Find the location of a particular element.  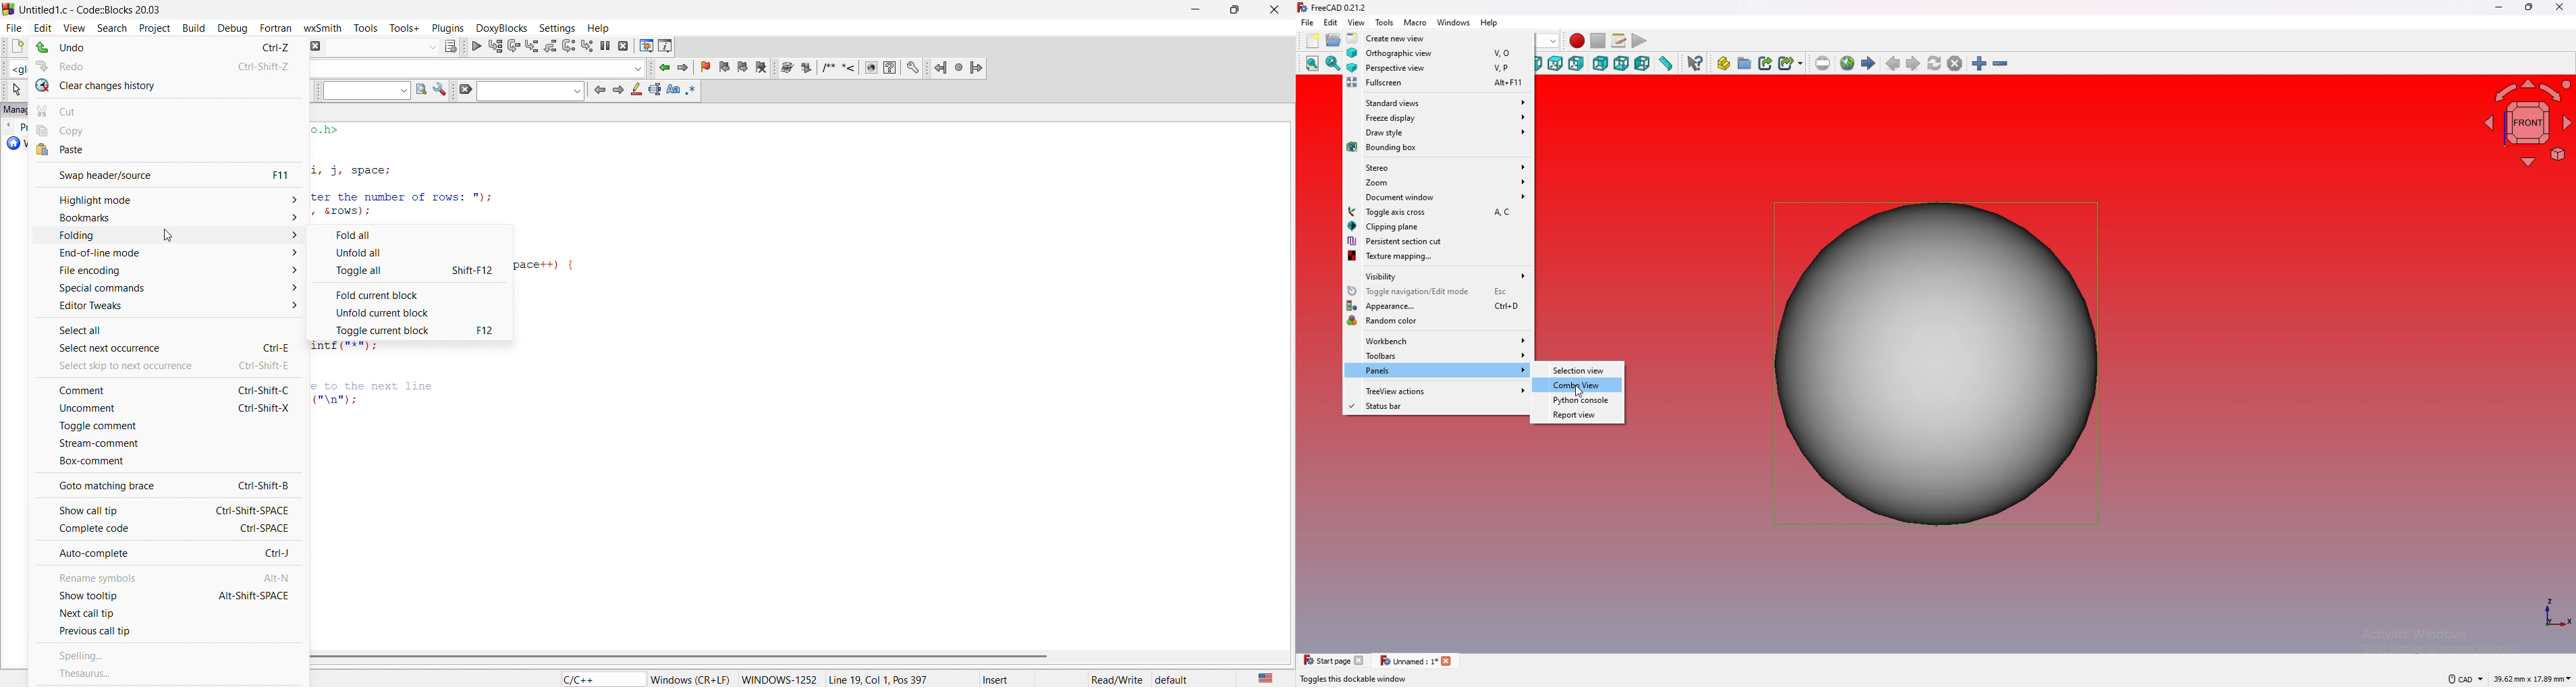

paste is located at coordinates (168, 150).